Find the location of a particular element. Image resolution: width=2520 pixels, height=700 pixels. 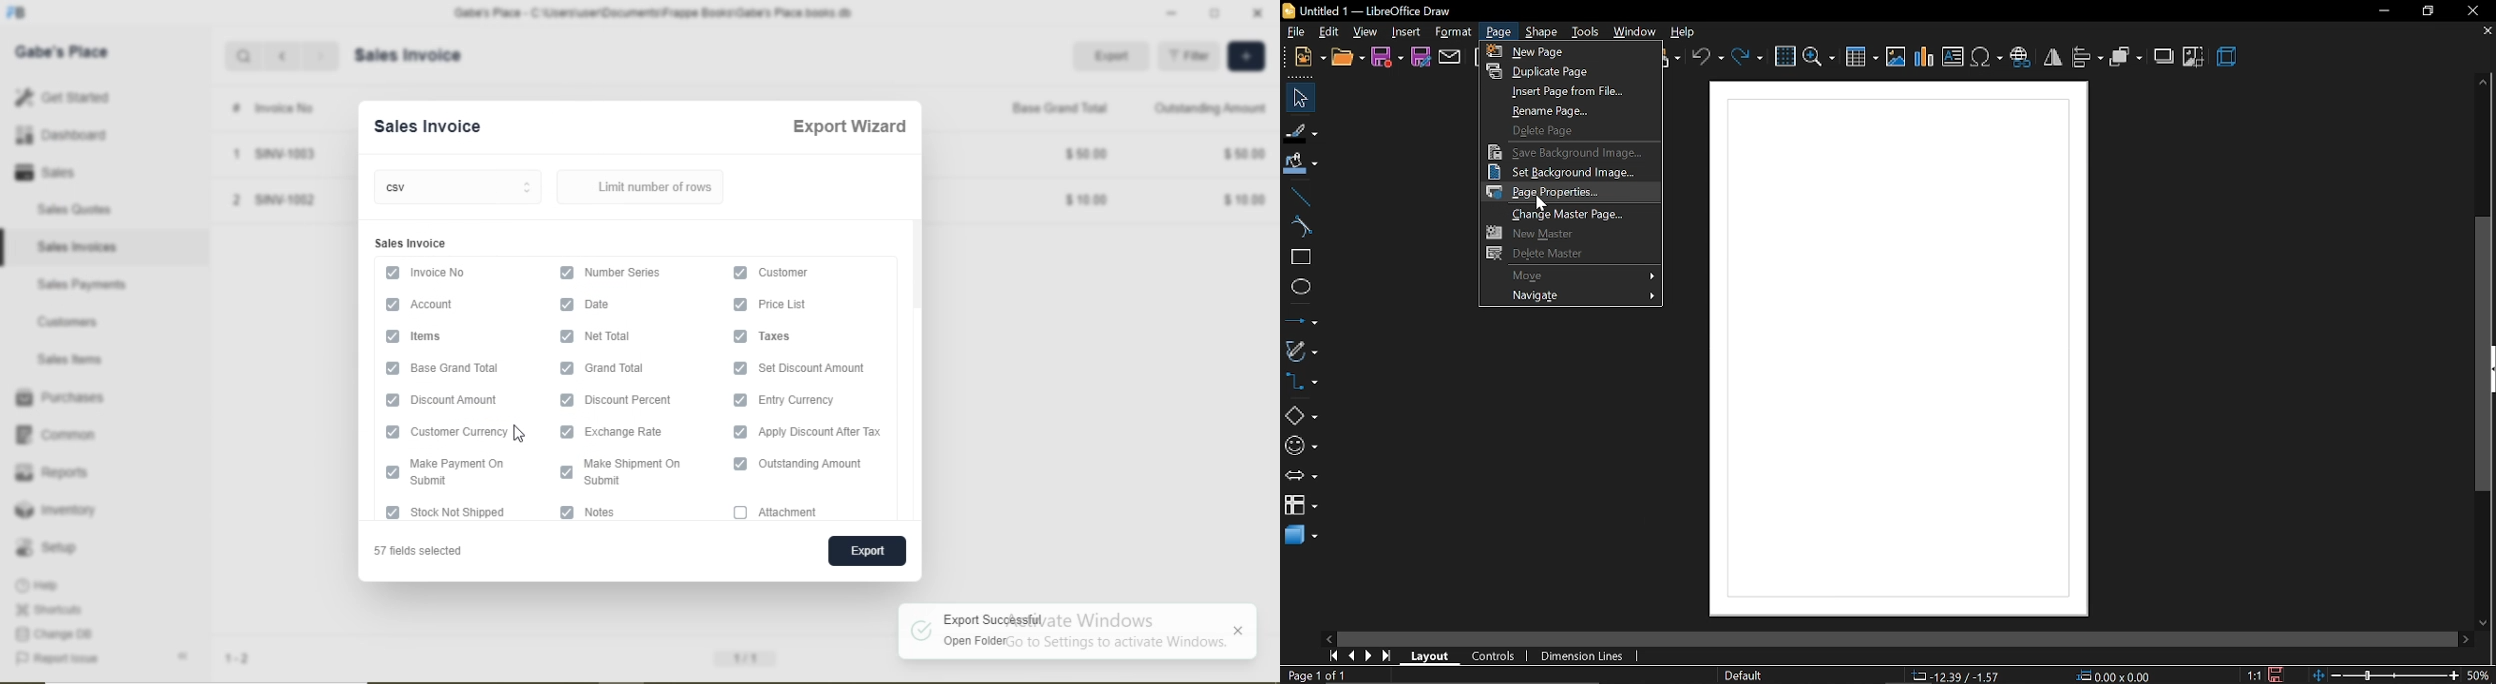

Gabe's Place is located at coordinates (64, 51).